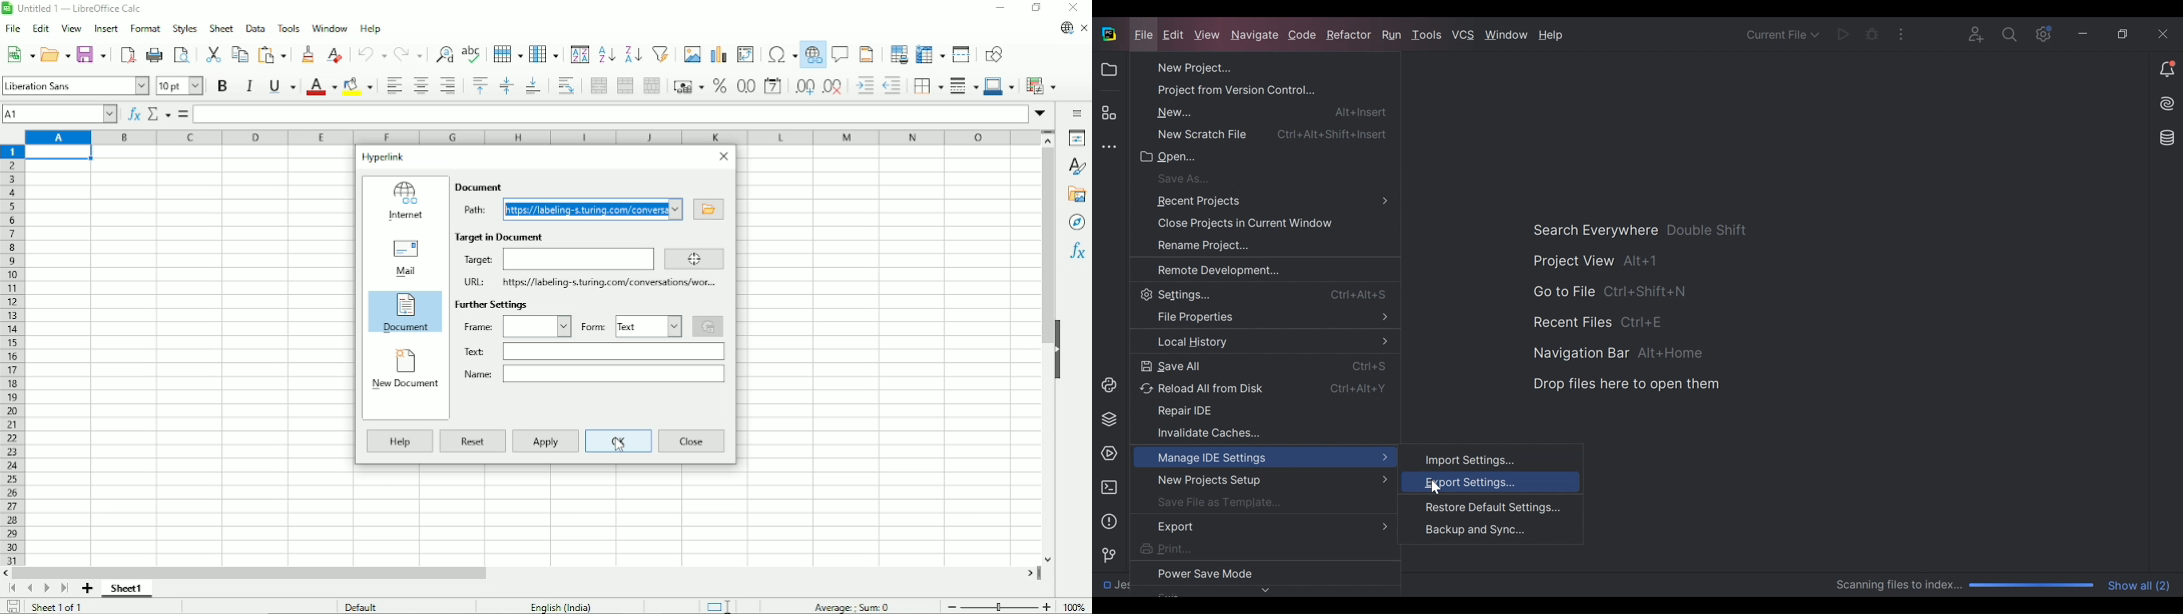 Image resolution: width=2184 pixels, height=616 pixels. What do you see at coordinates (579, 54) in the screenshot?
I see `Sort` at bounding box center [579, 54].